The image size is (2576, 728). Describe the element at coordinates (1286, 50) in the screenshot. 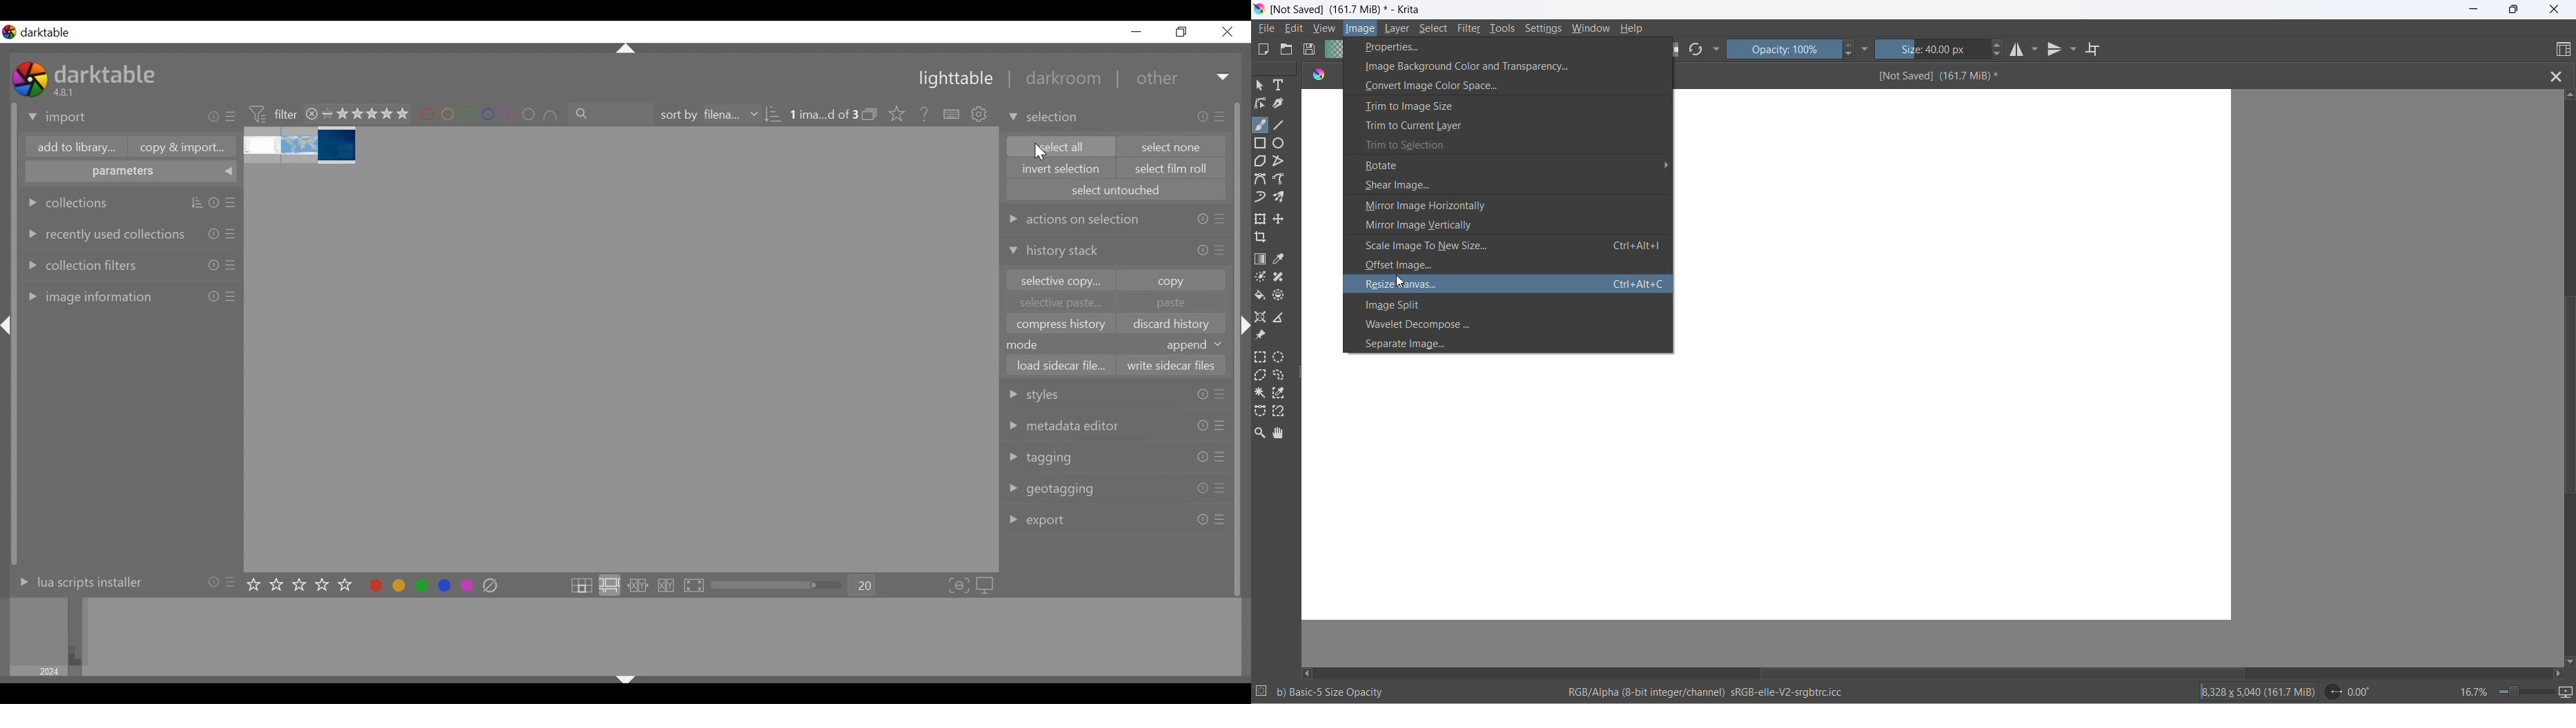

I see `open document` at that location.